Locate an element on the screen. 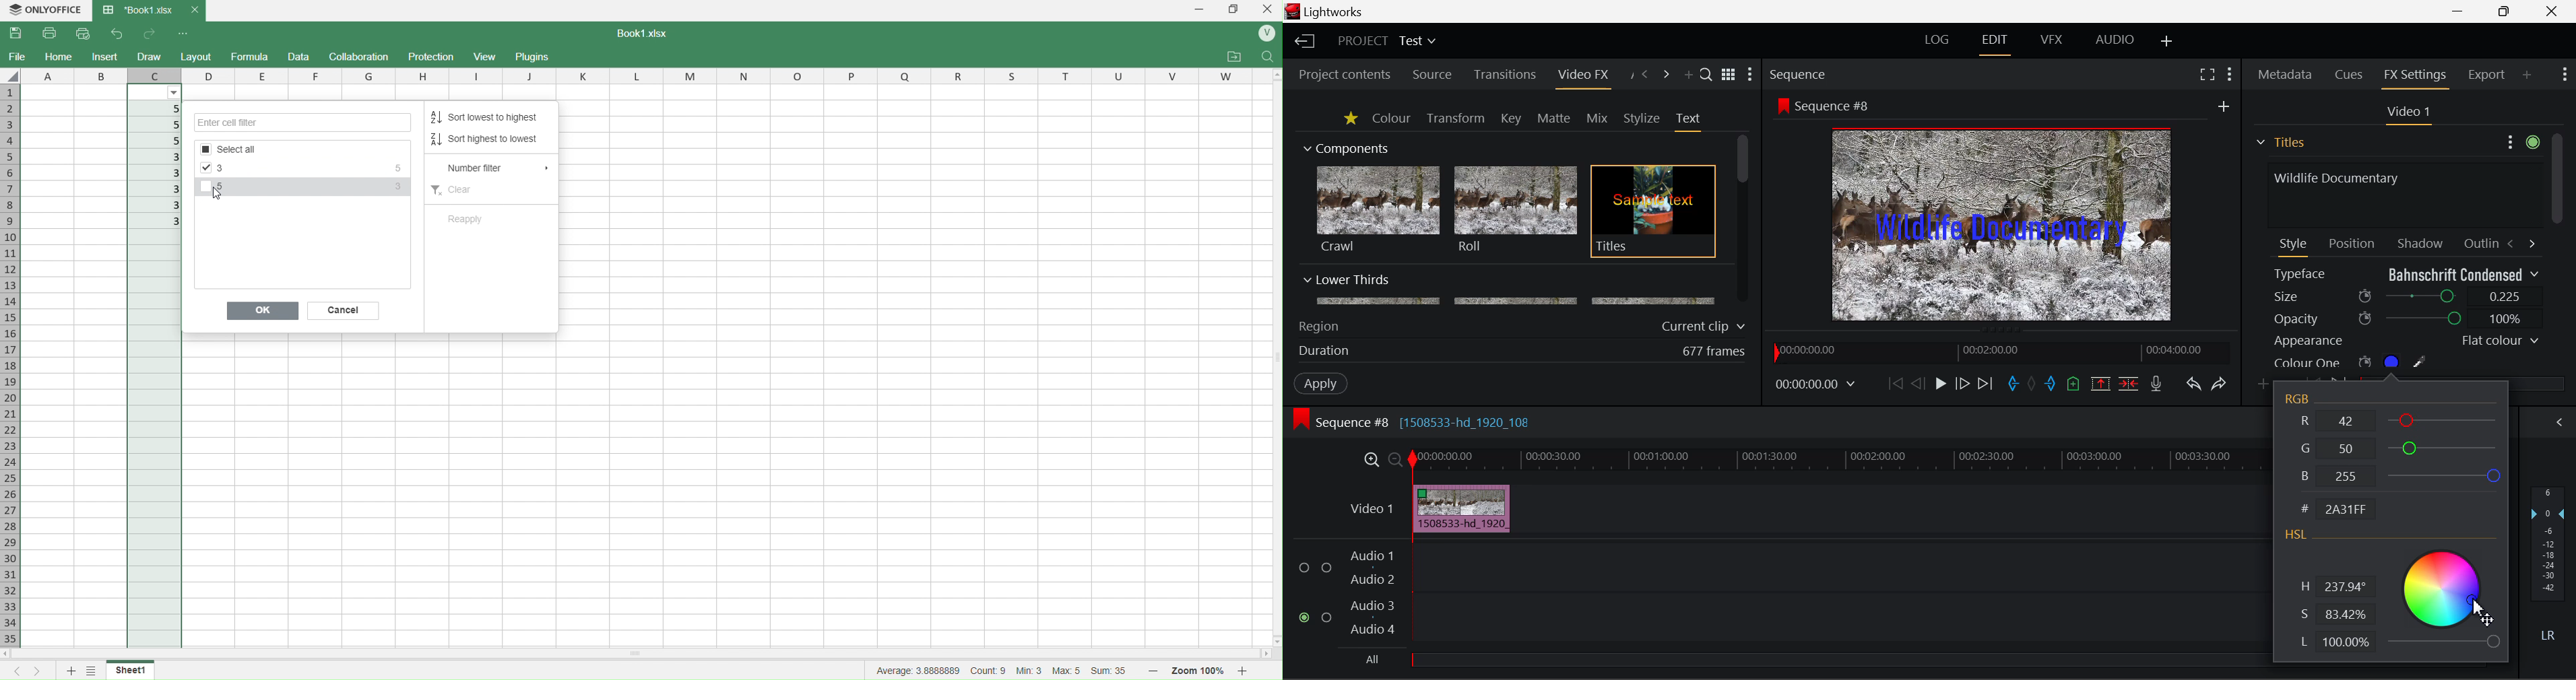 The height and width of the screenshot is (700, 2576). Previous Panel is located at coordinates (1644, 75).